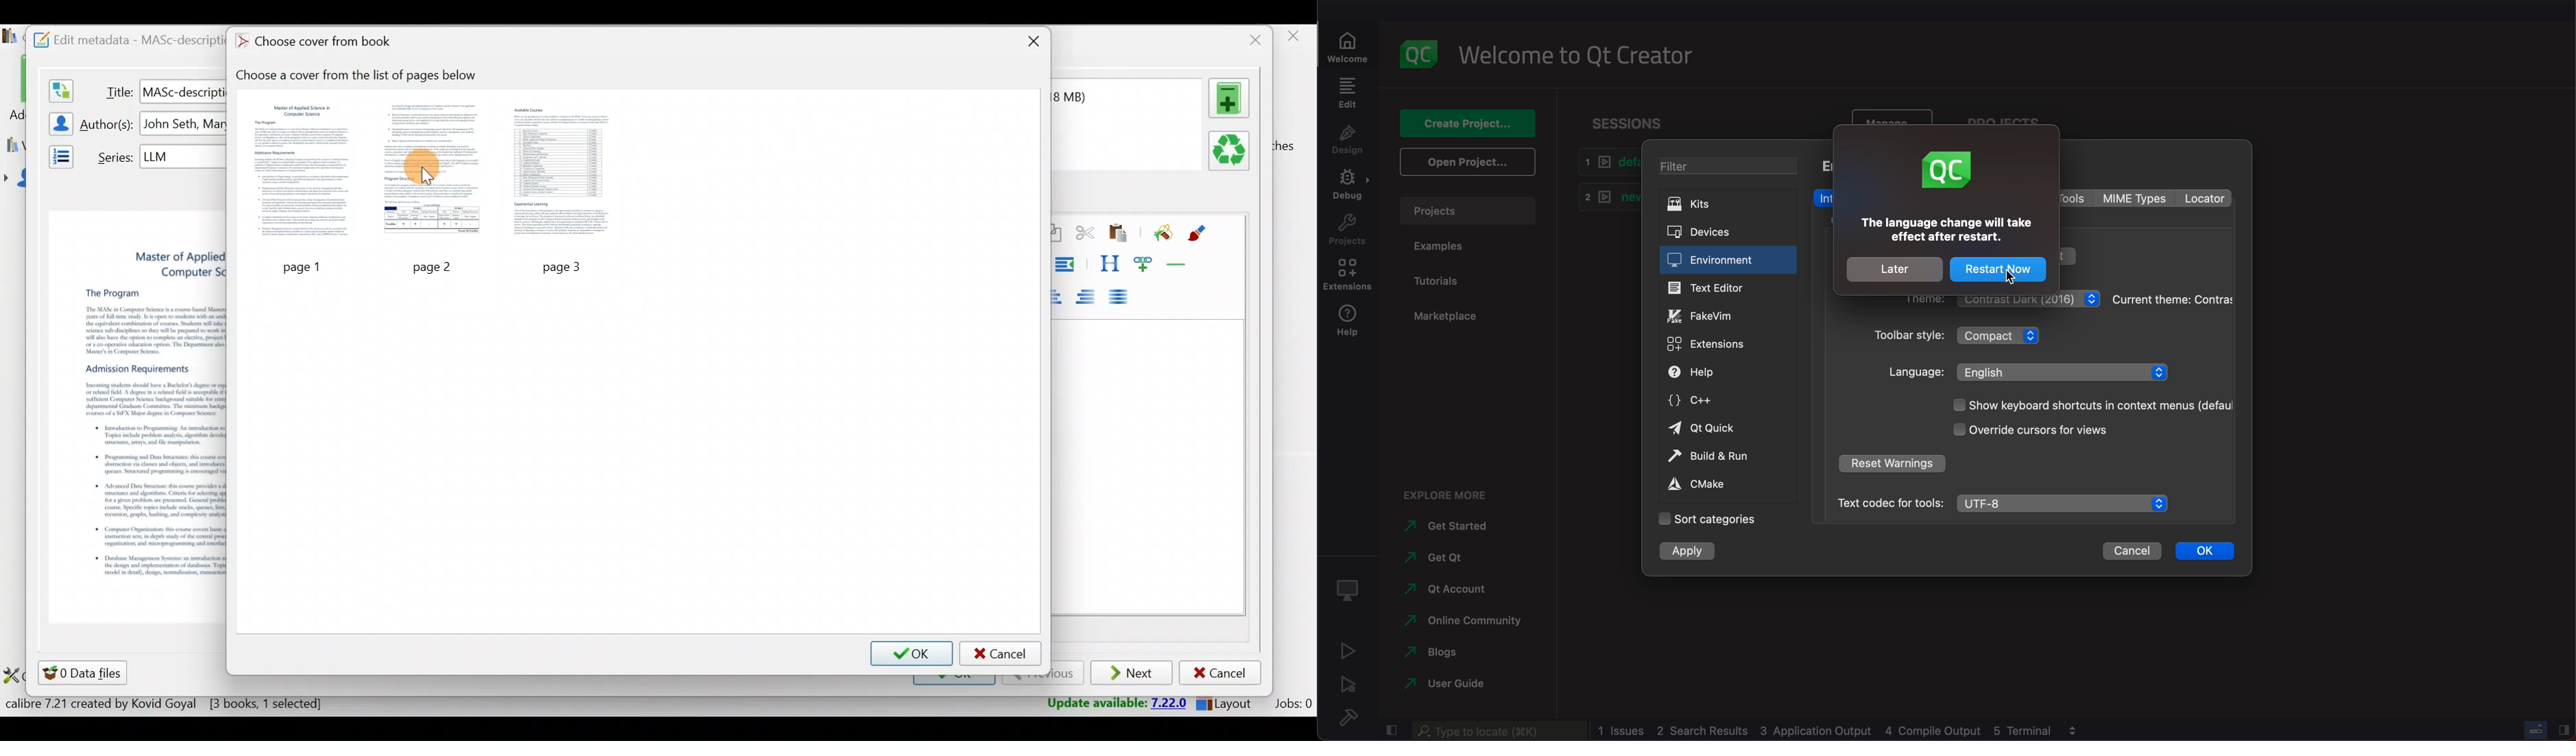  What do you see at coordinates (1727, 429) in the screenshot?
I see `qt ` at bounding box center [1727, 429].